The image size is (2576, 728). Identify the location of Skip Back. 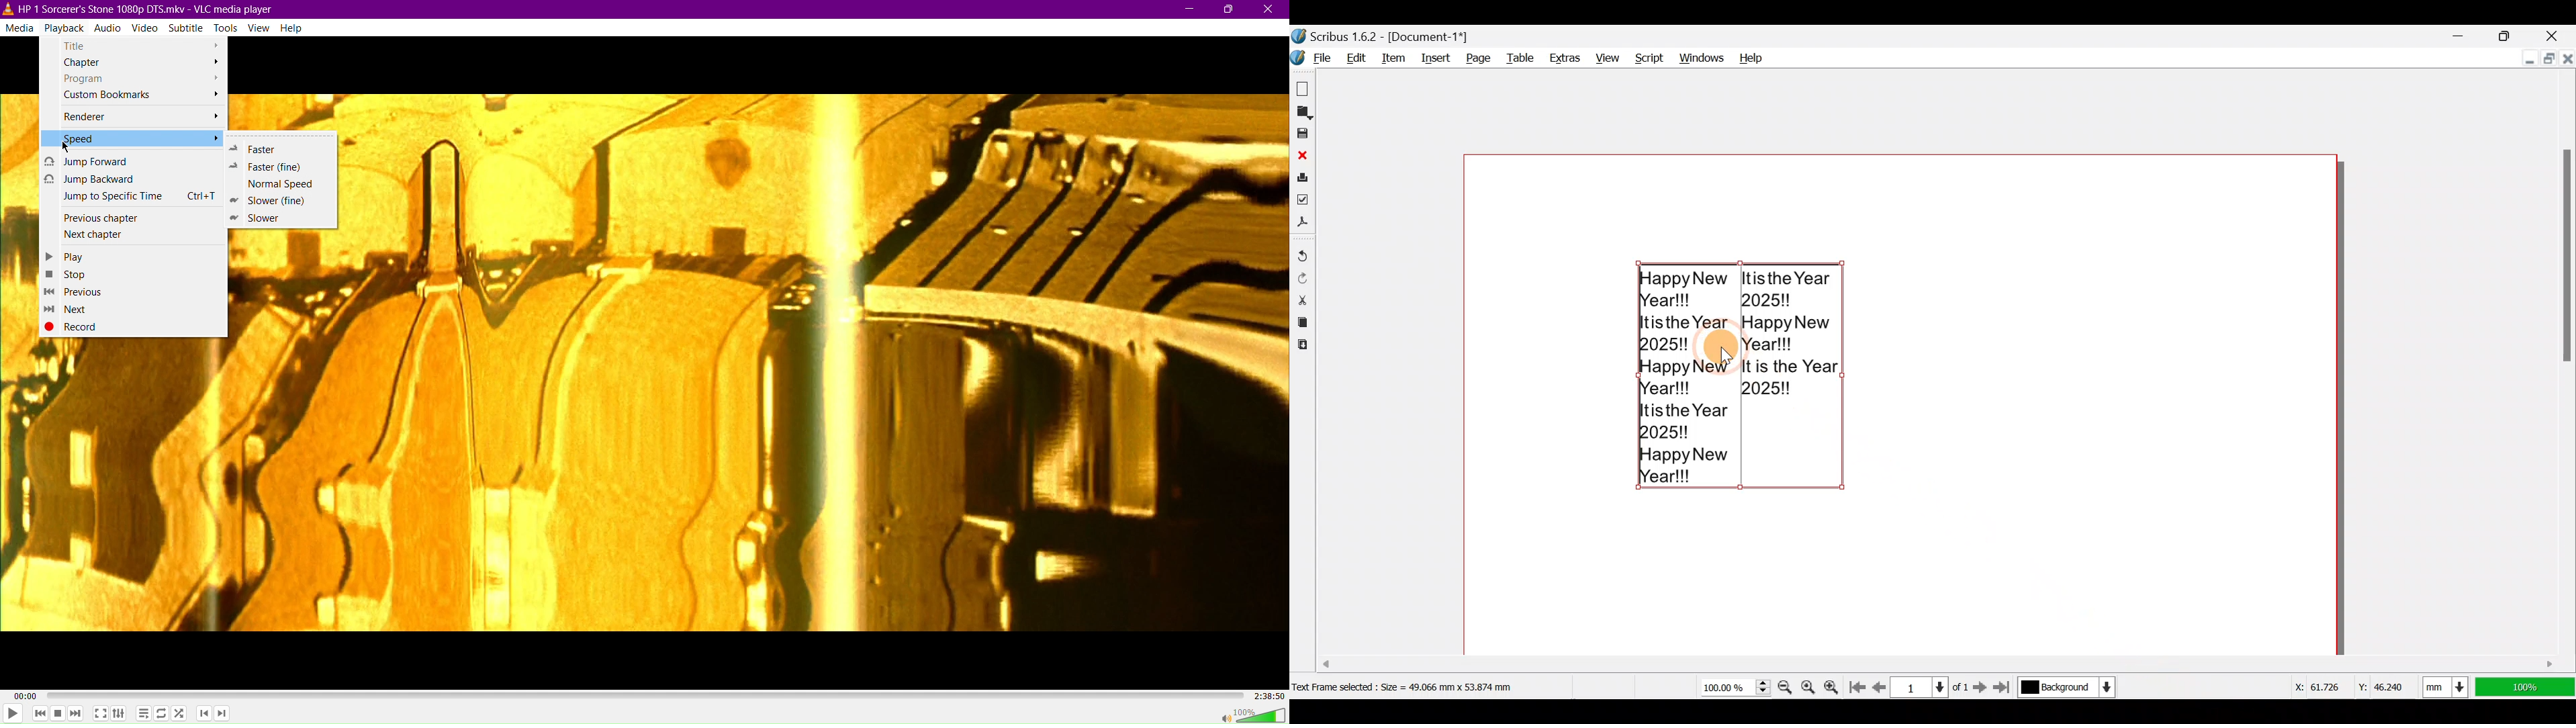
(39, 713).